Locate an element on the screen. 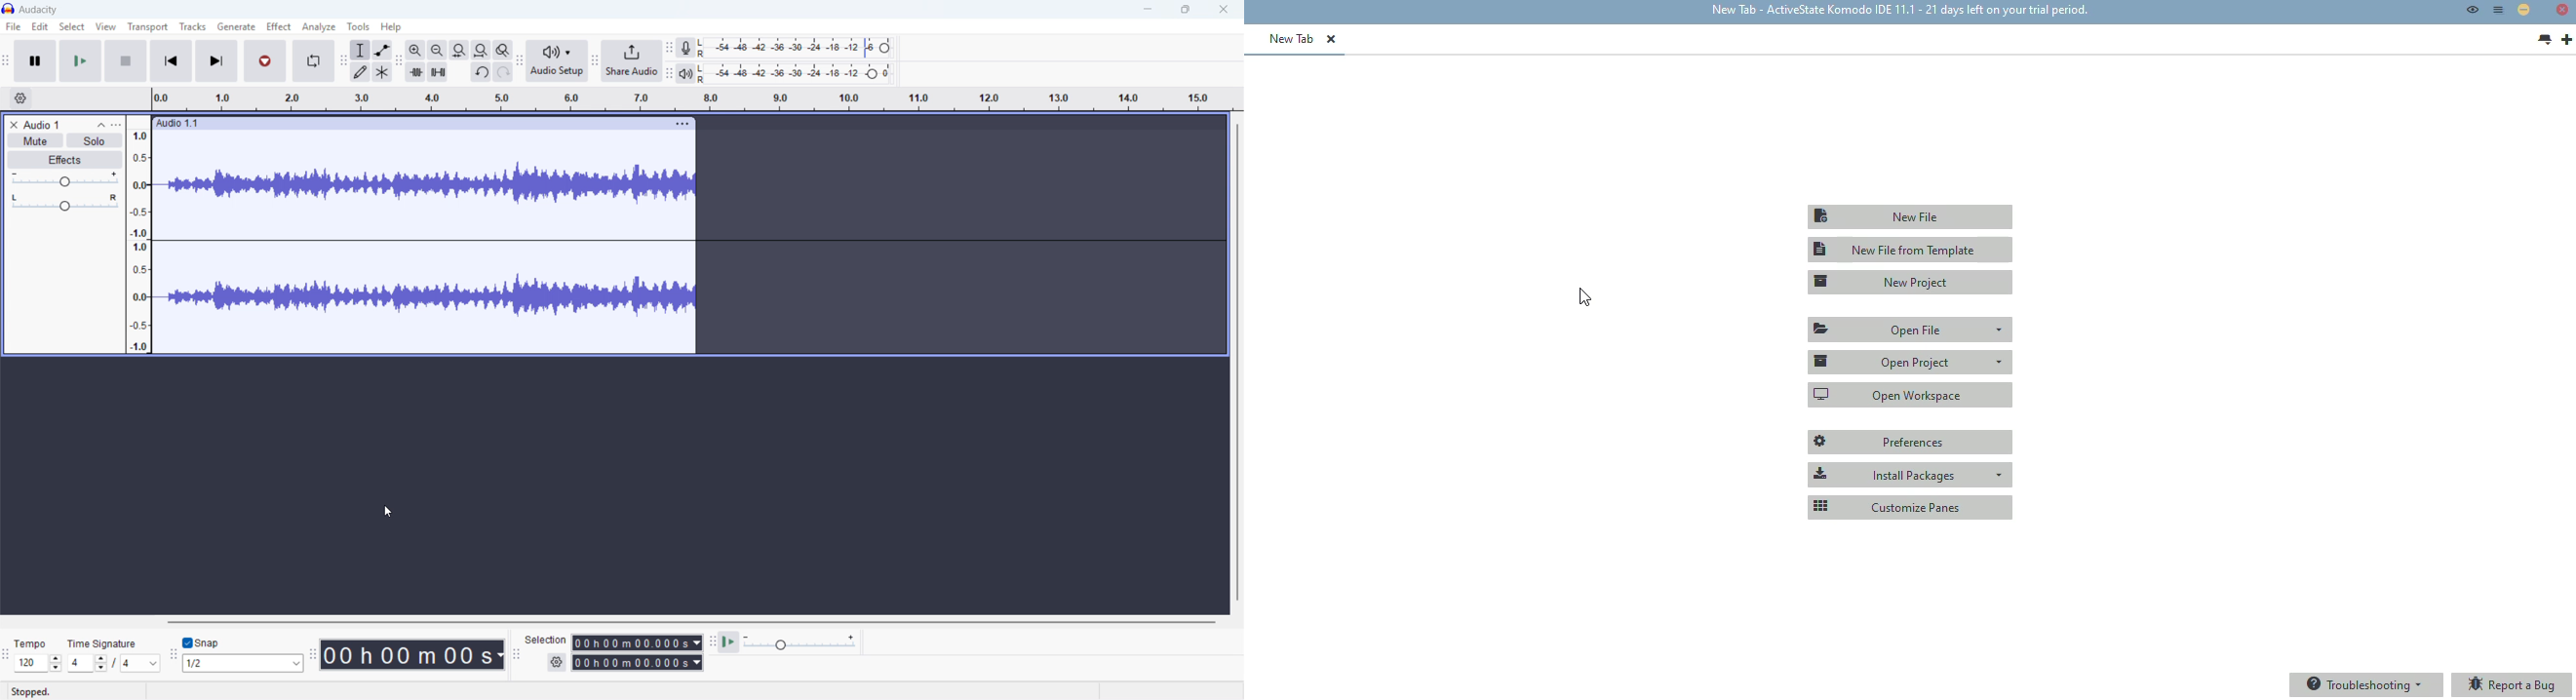 Image resolution: width=2576 pixels, height=700 pixels. / is located at coordinates (115, 662).